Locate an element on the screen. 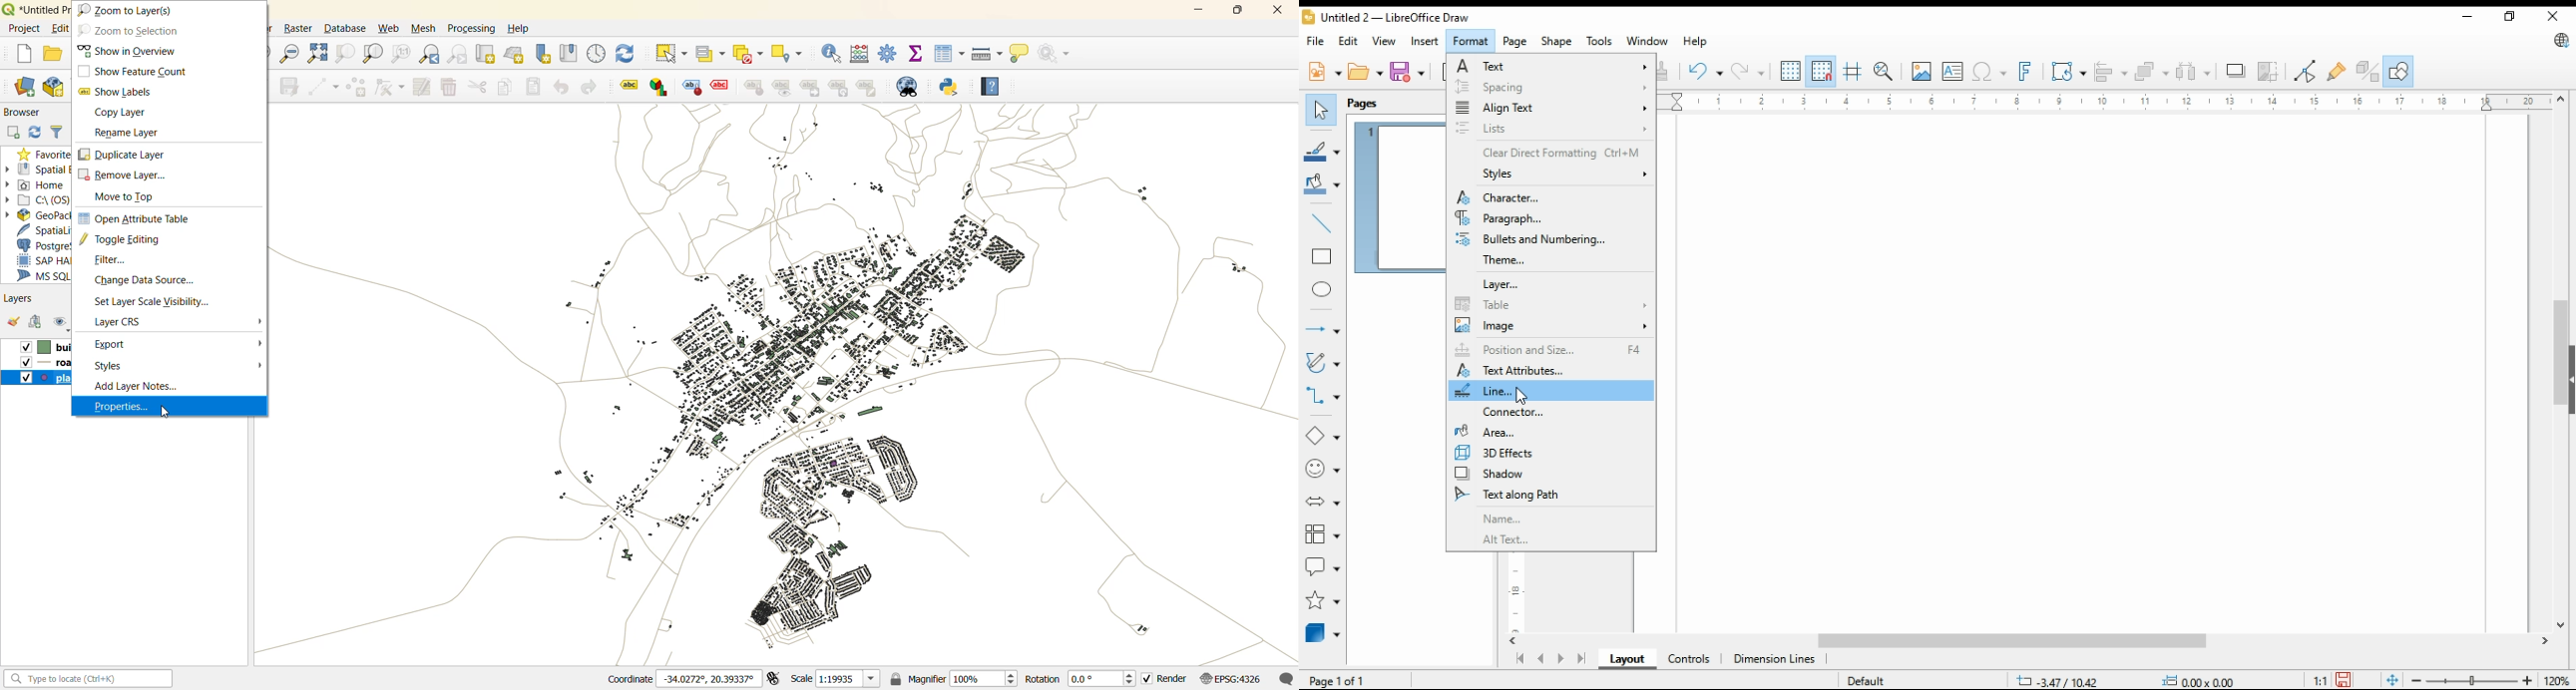  position and size is located at coordinates (1550, 349).